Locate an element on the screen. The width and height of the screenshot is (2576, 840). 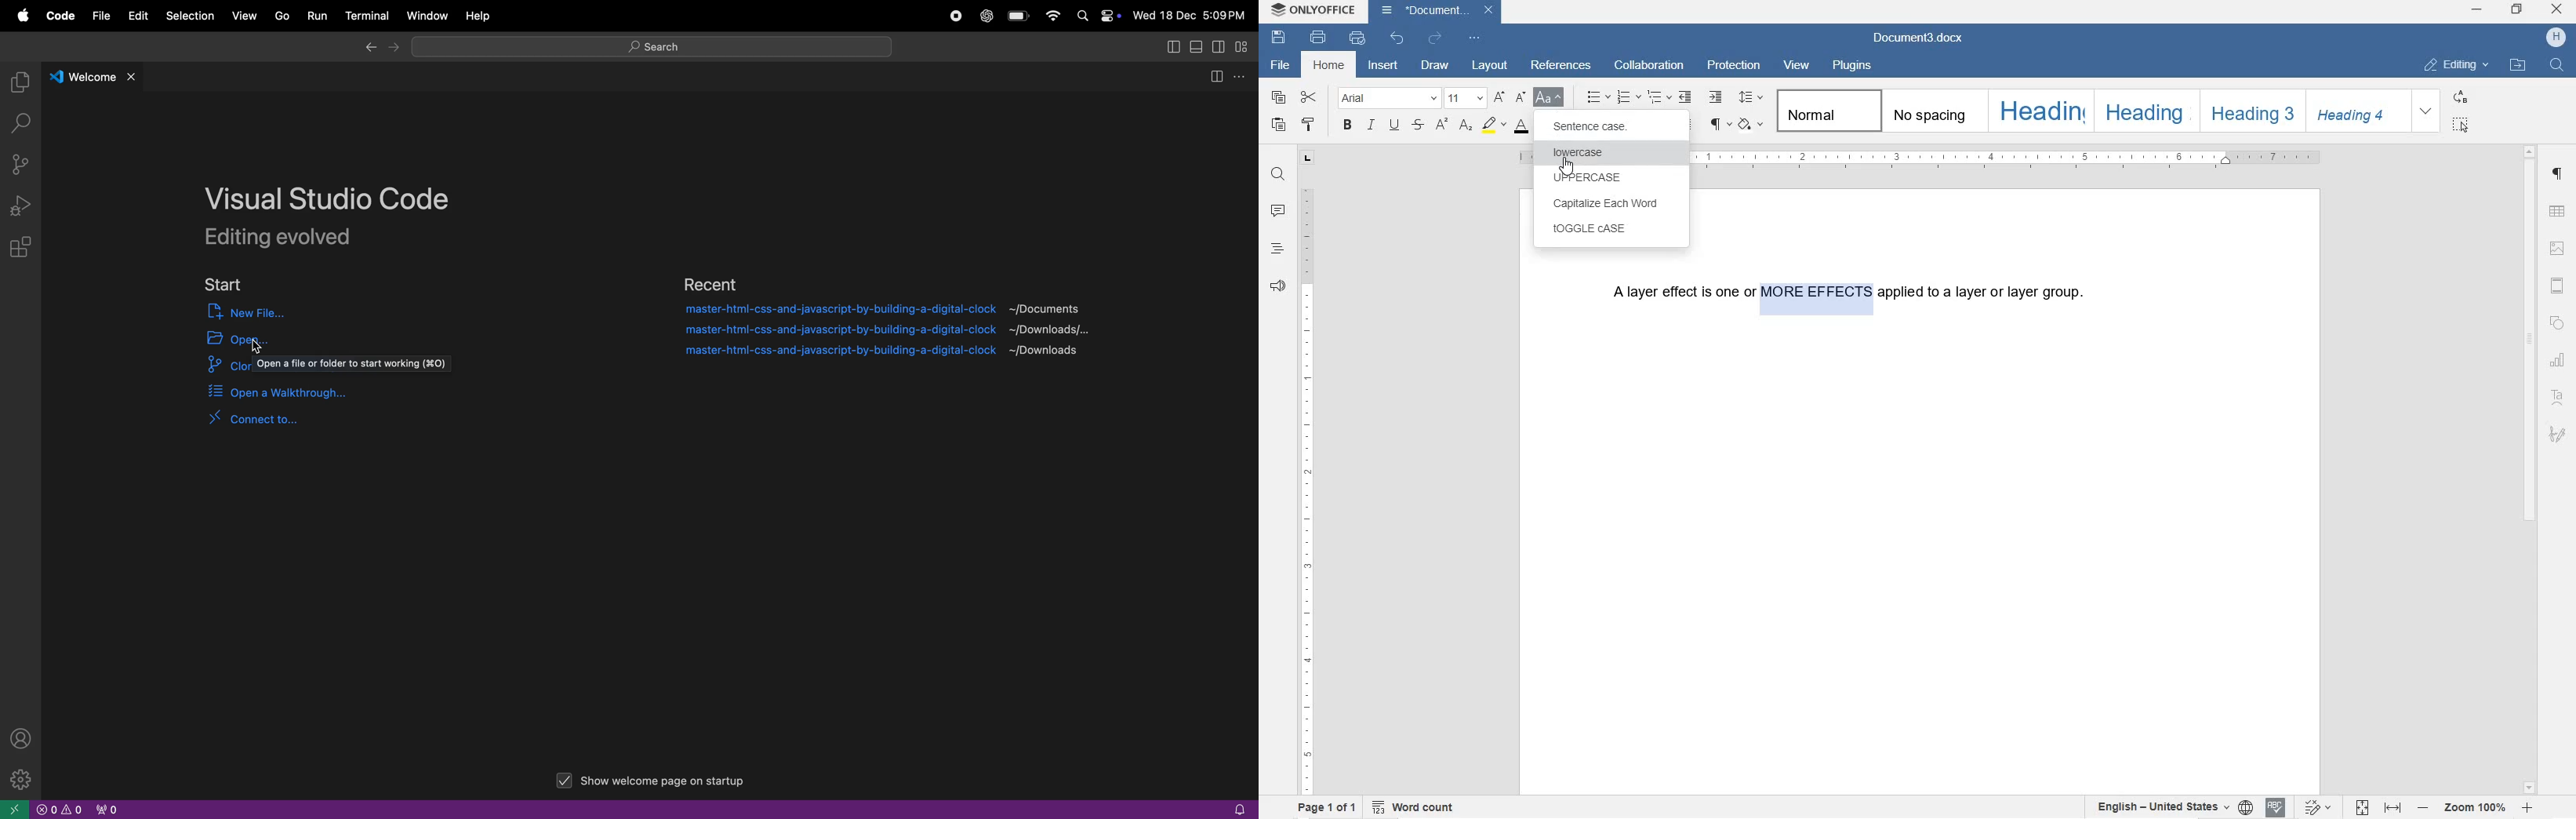
FIT TO PAGE/WIDTH is located at coordinates (2382, 809).